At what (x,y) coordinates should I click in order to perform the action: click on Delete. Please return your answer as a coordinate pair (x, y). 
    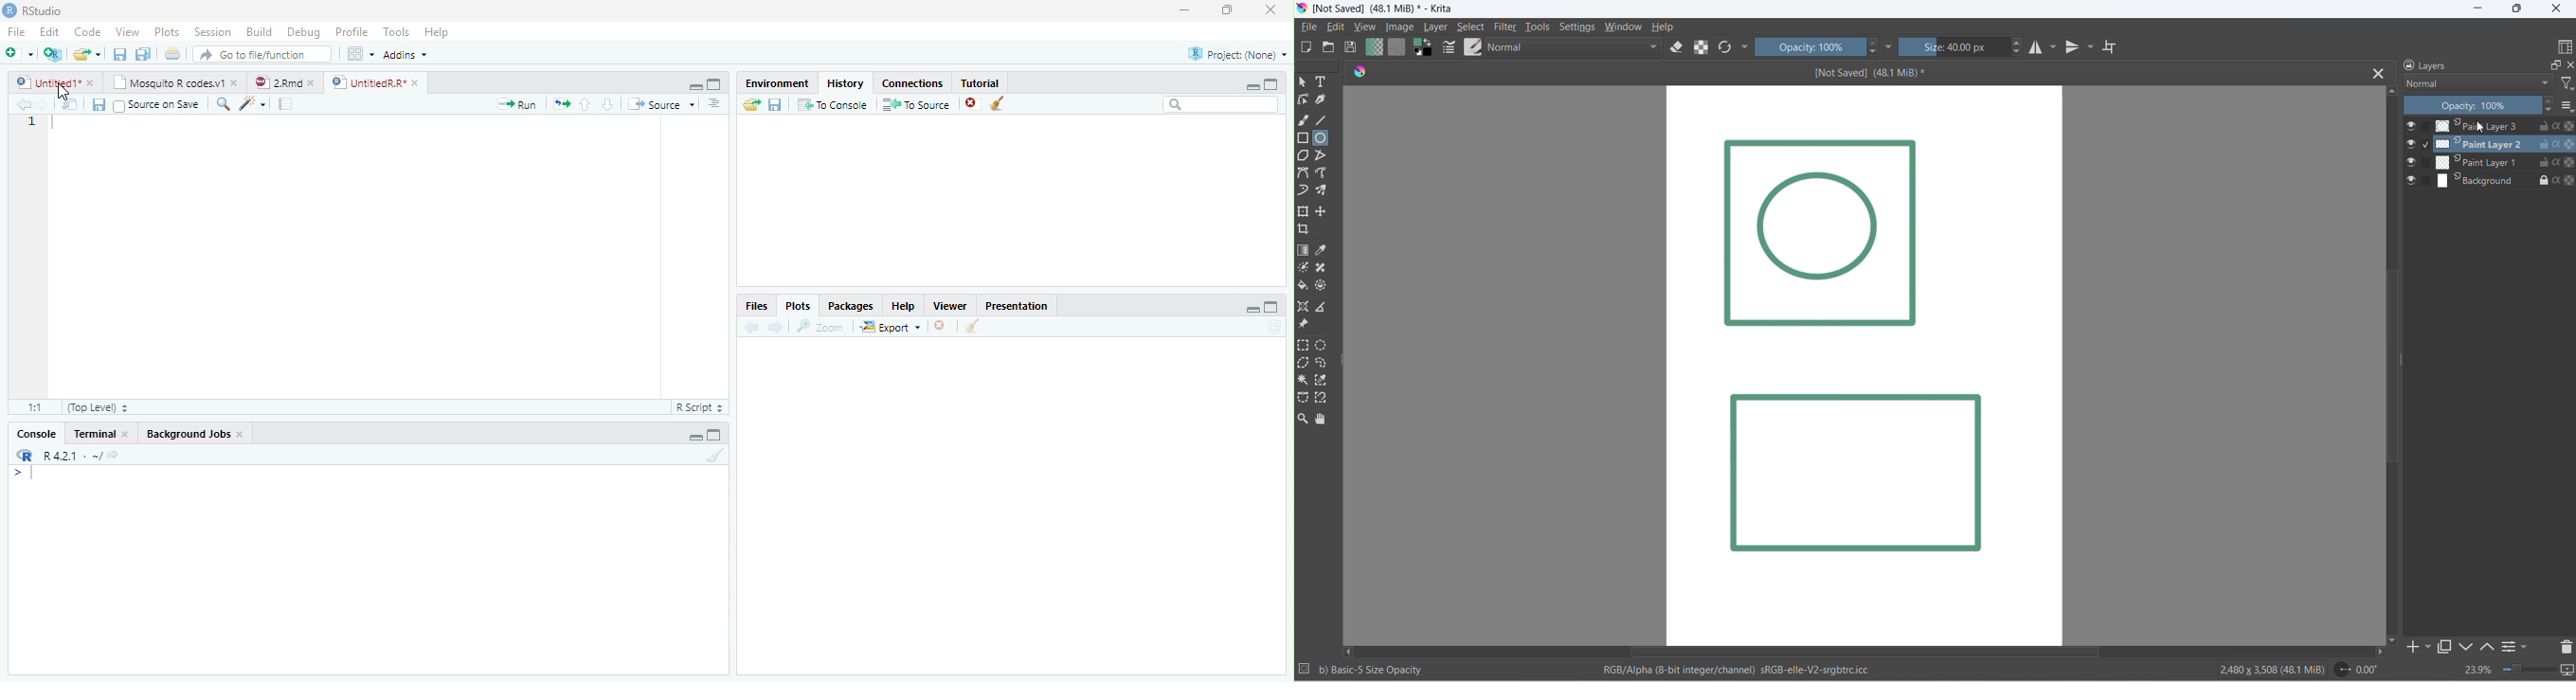
    Looking at the image, I should click on (940, 326).